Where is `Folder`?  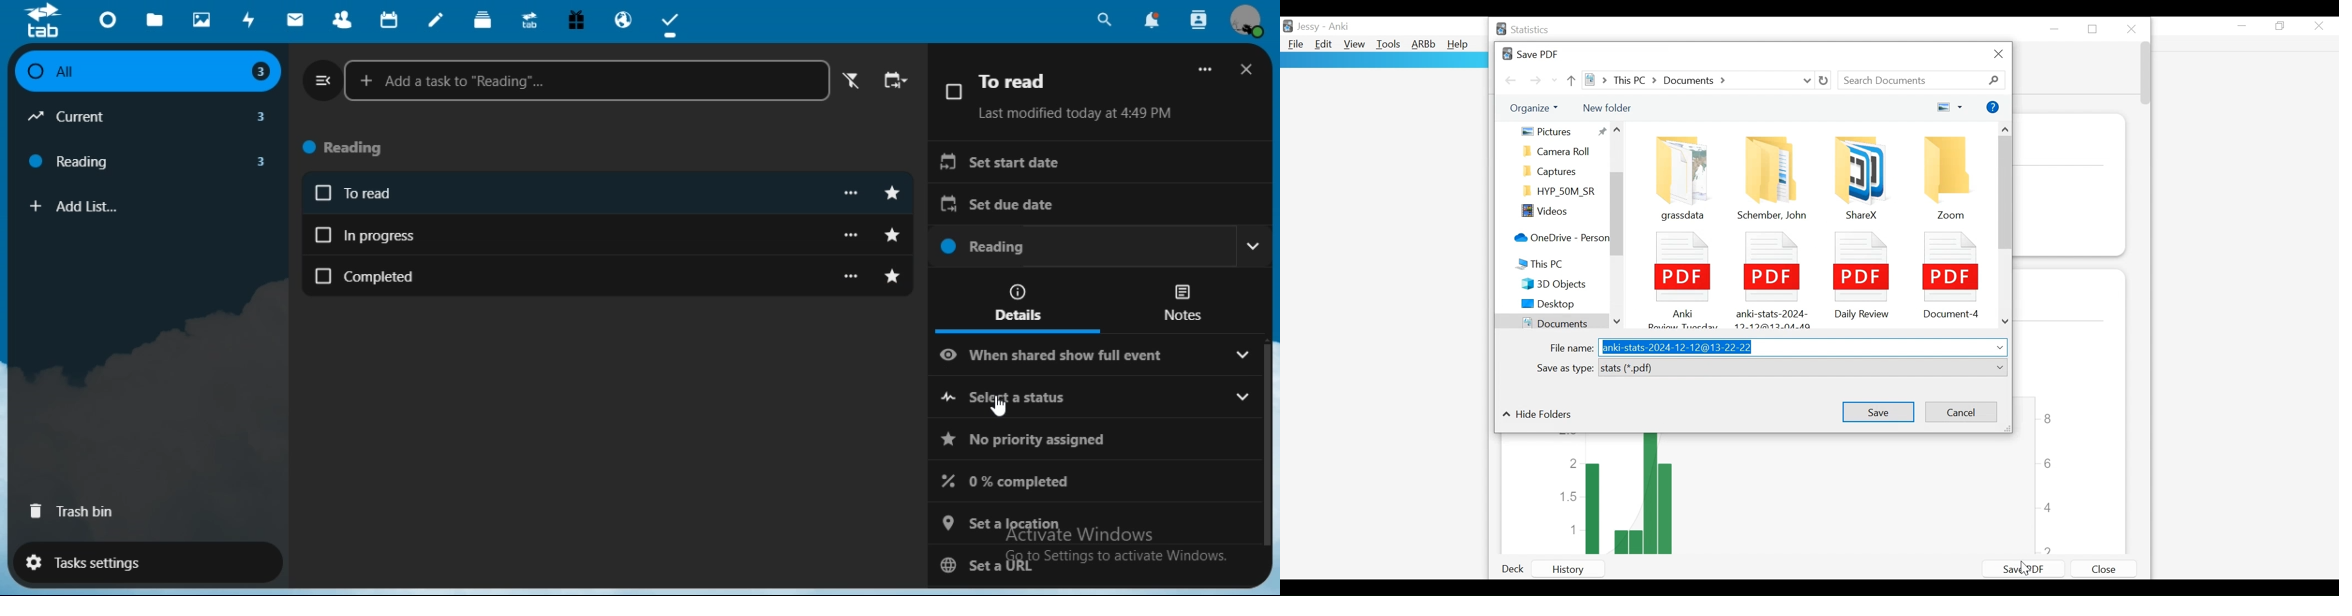 Folder is located at coordinates (1560, 152).